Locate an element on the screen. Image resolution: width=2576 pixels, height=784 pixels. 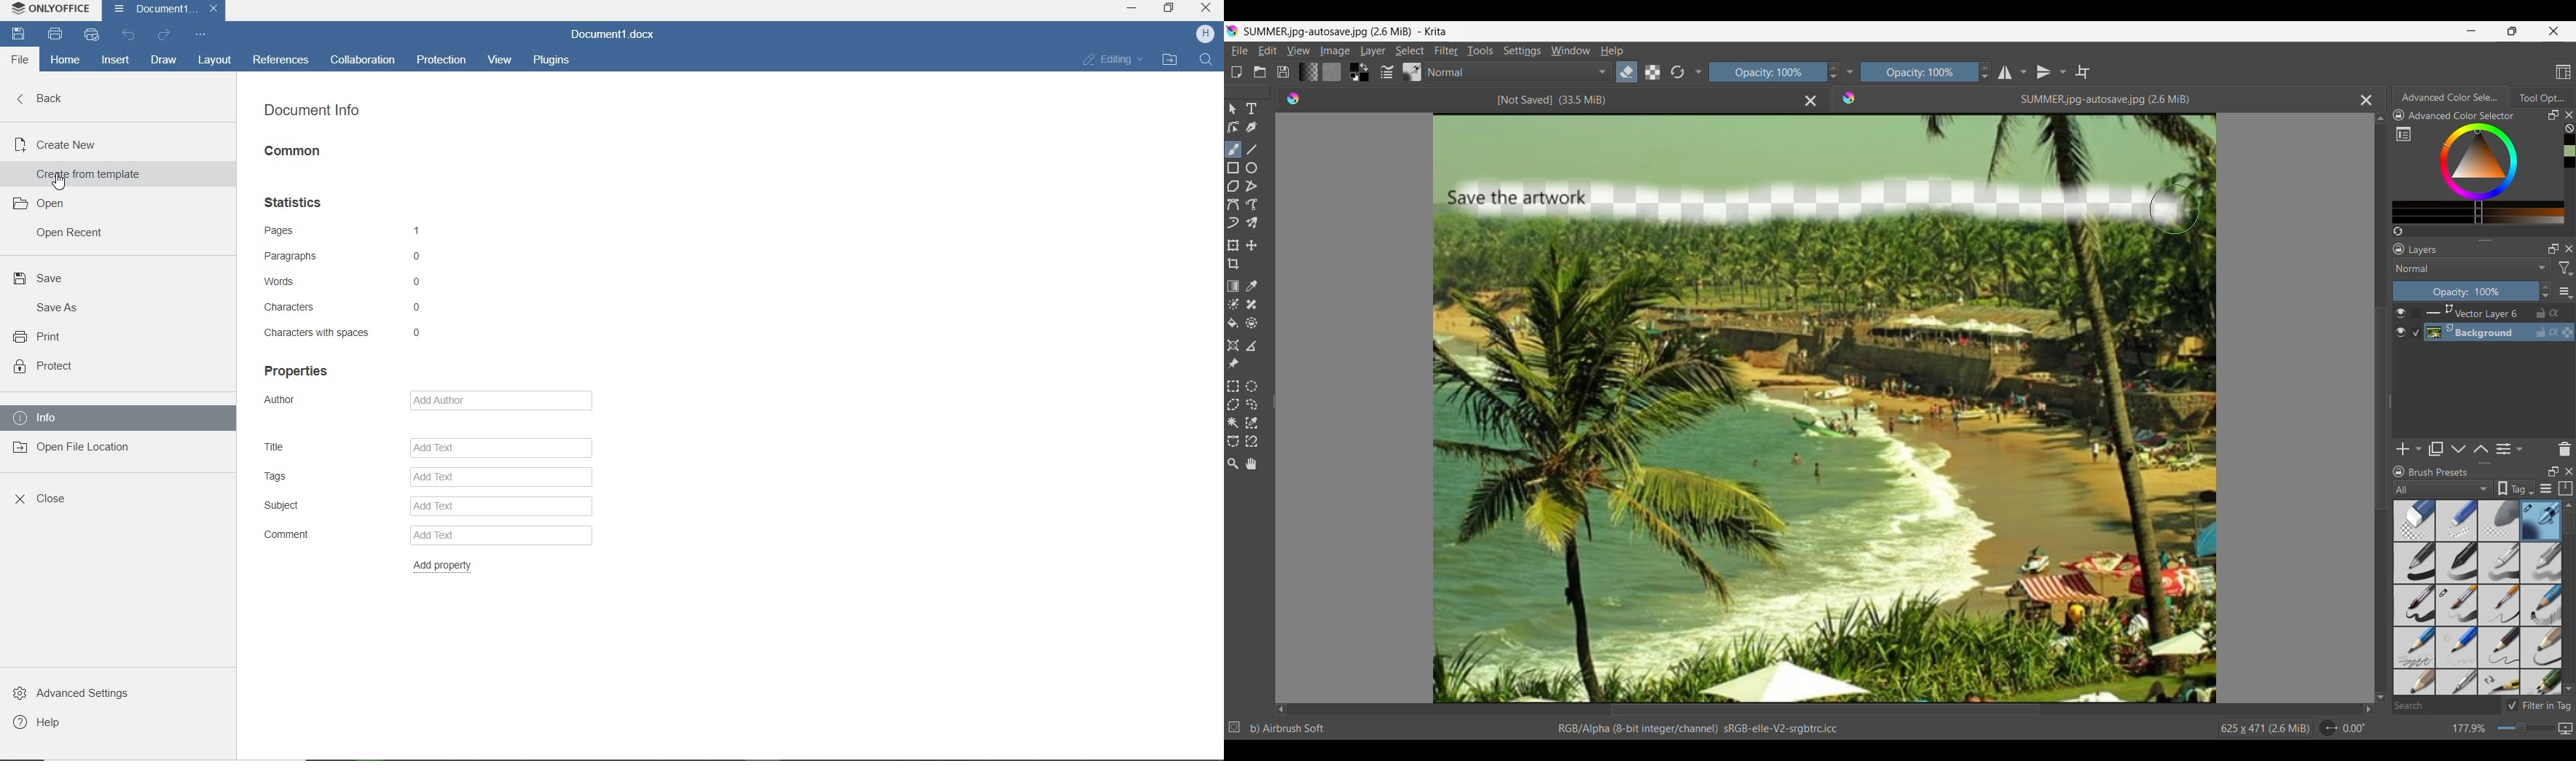
save is located at coordinates (19, 33).